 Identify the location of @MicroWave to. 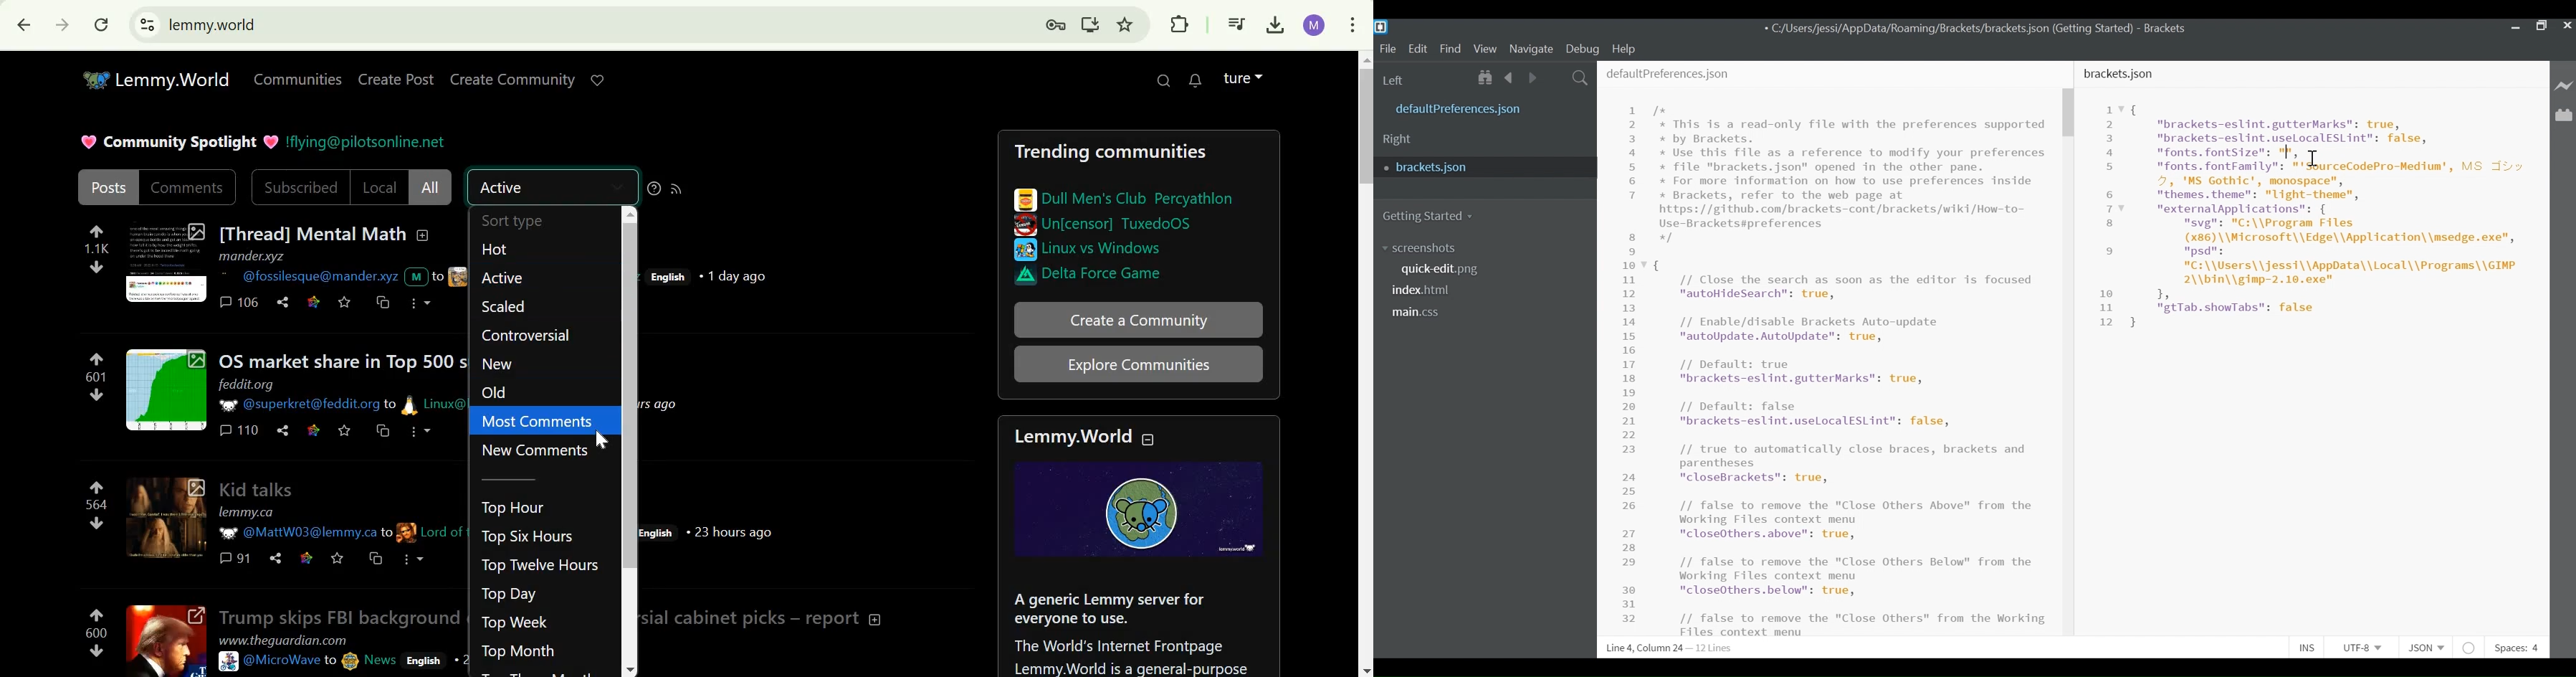
(291, 660).